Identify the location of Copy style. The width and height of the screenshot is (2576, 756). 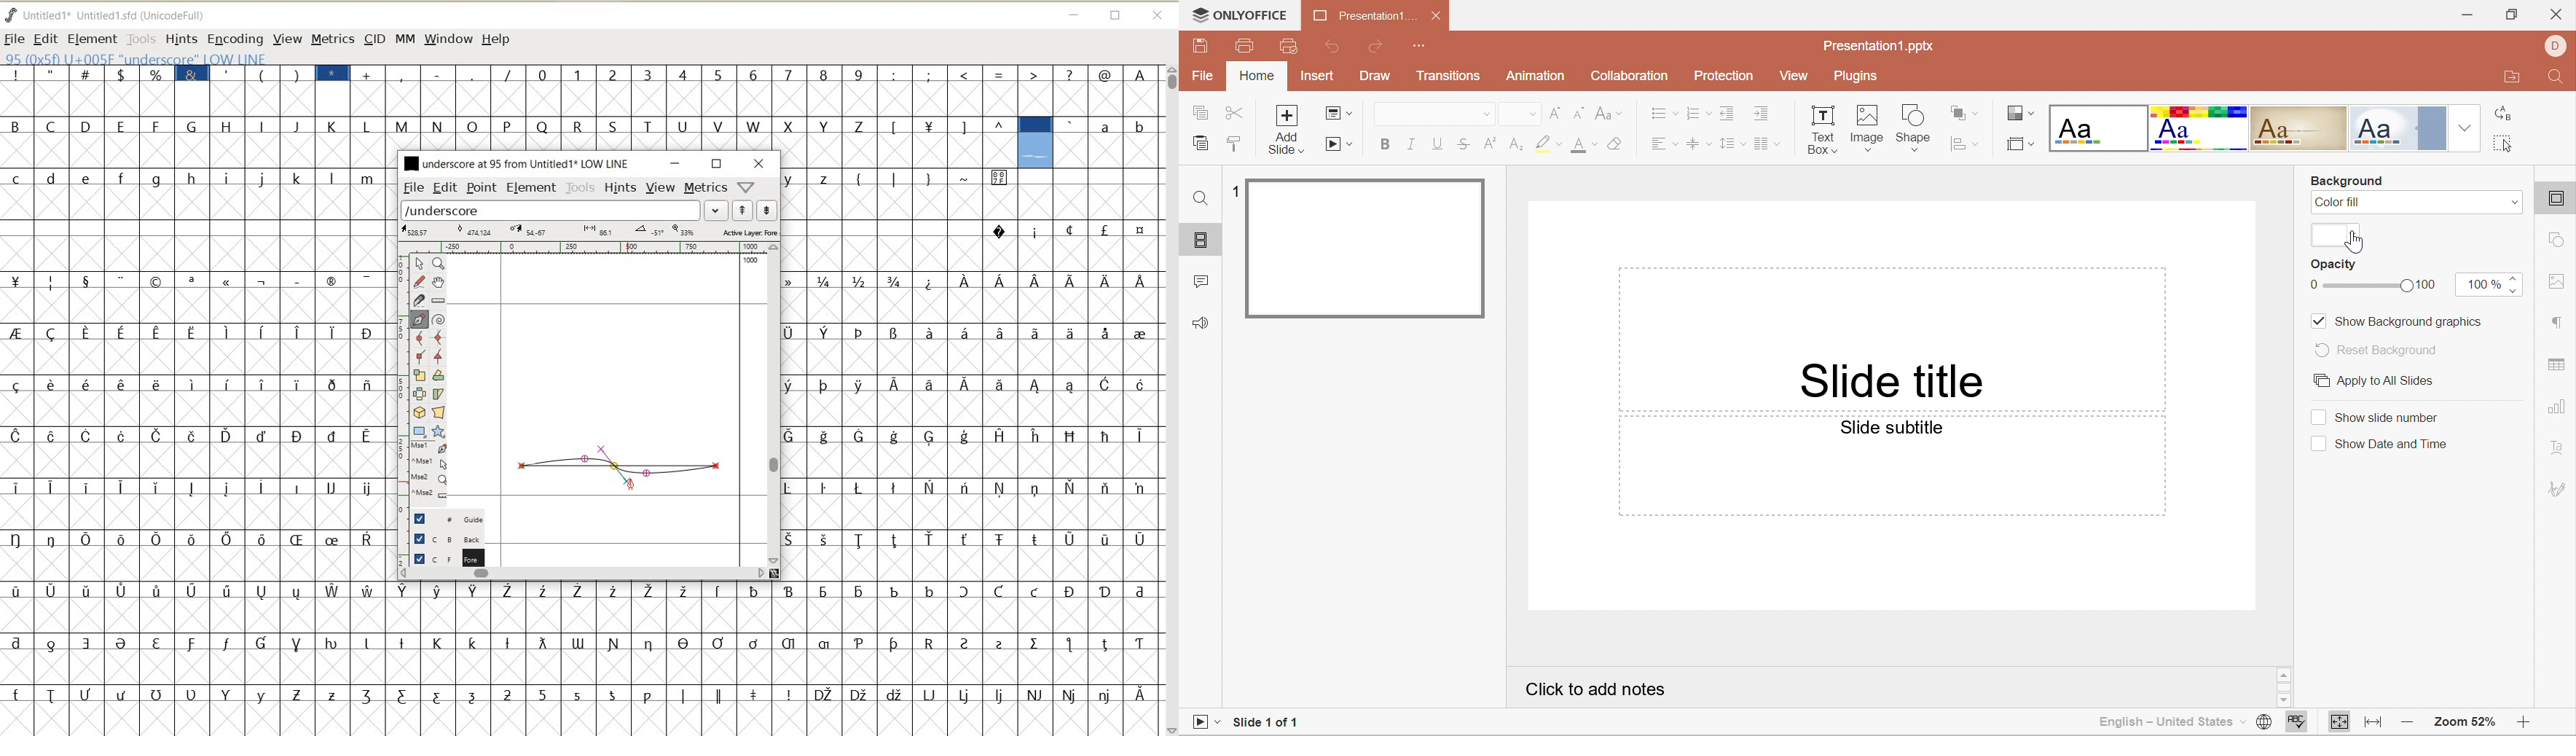
(1233, 143).